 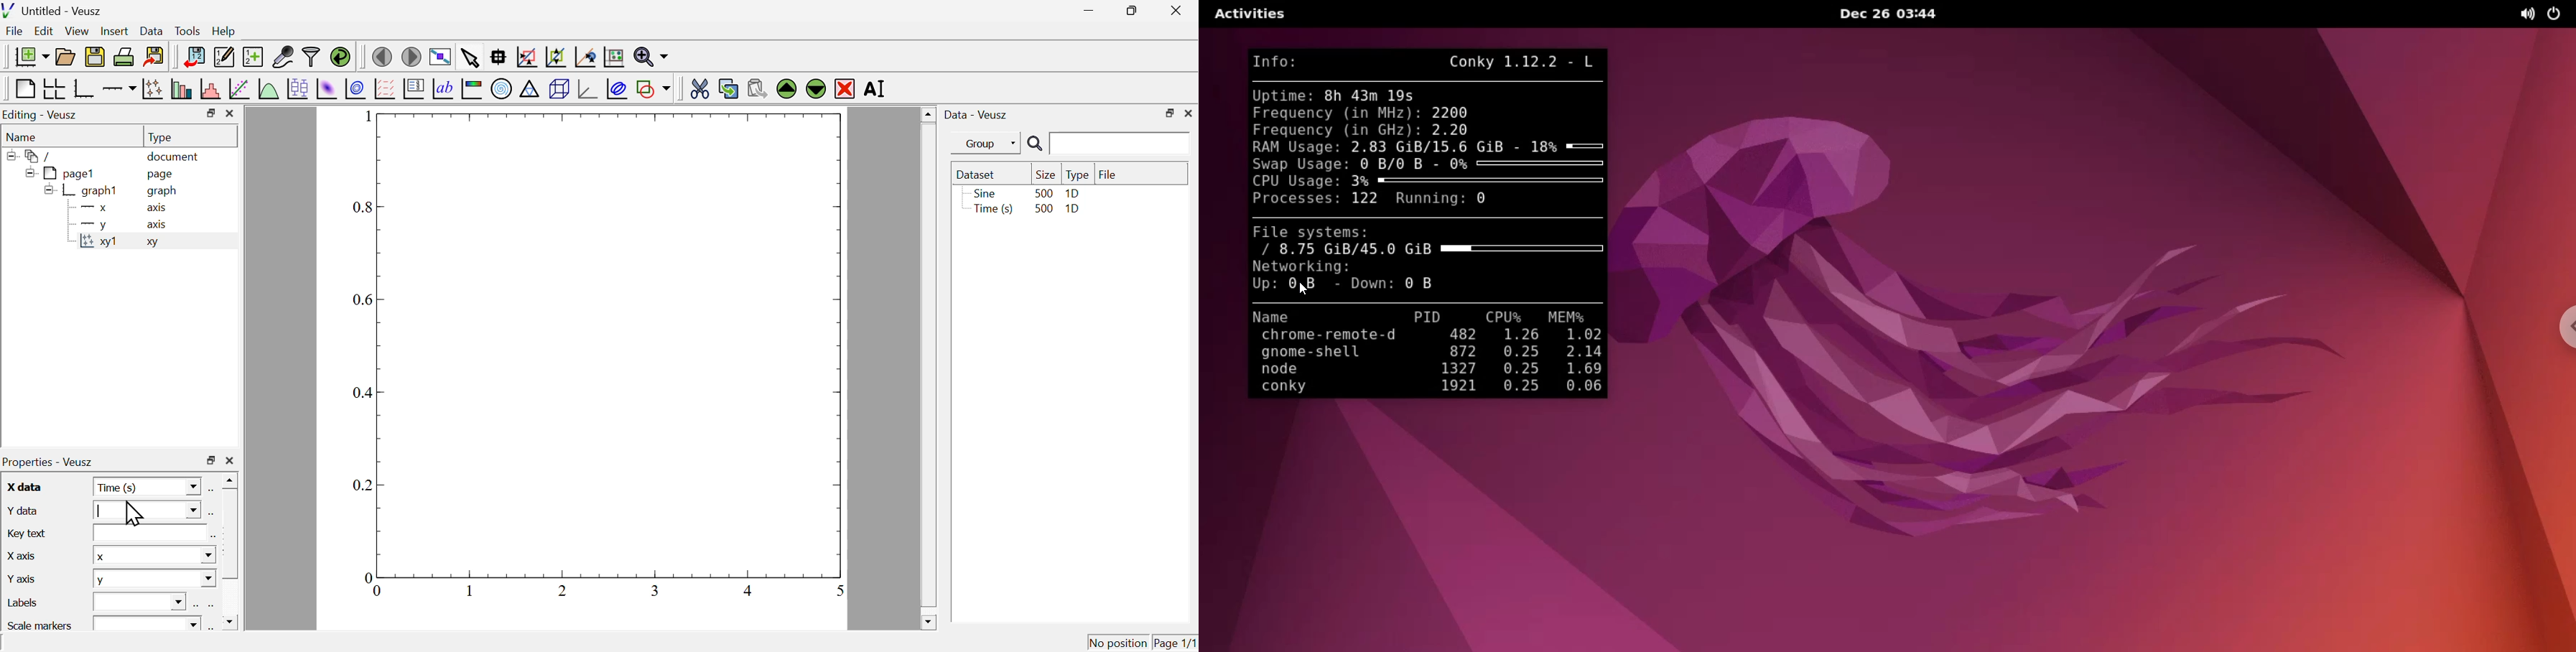 I want to click on graph, so click(x=162, y=191).